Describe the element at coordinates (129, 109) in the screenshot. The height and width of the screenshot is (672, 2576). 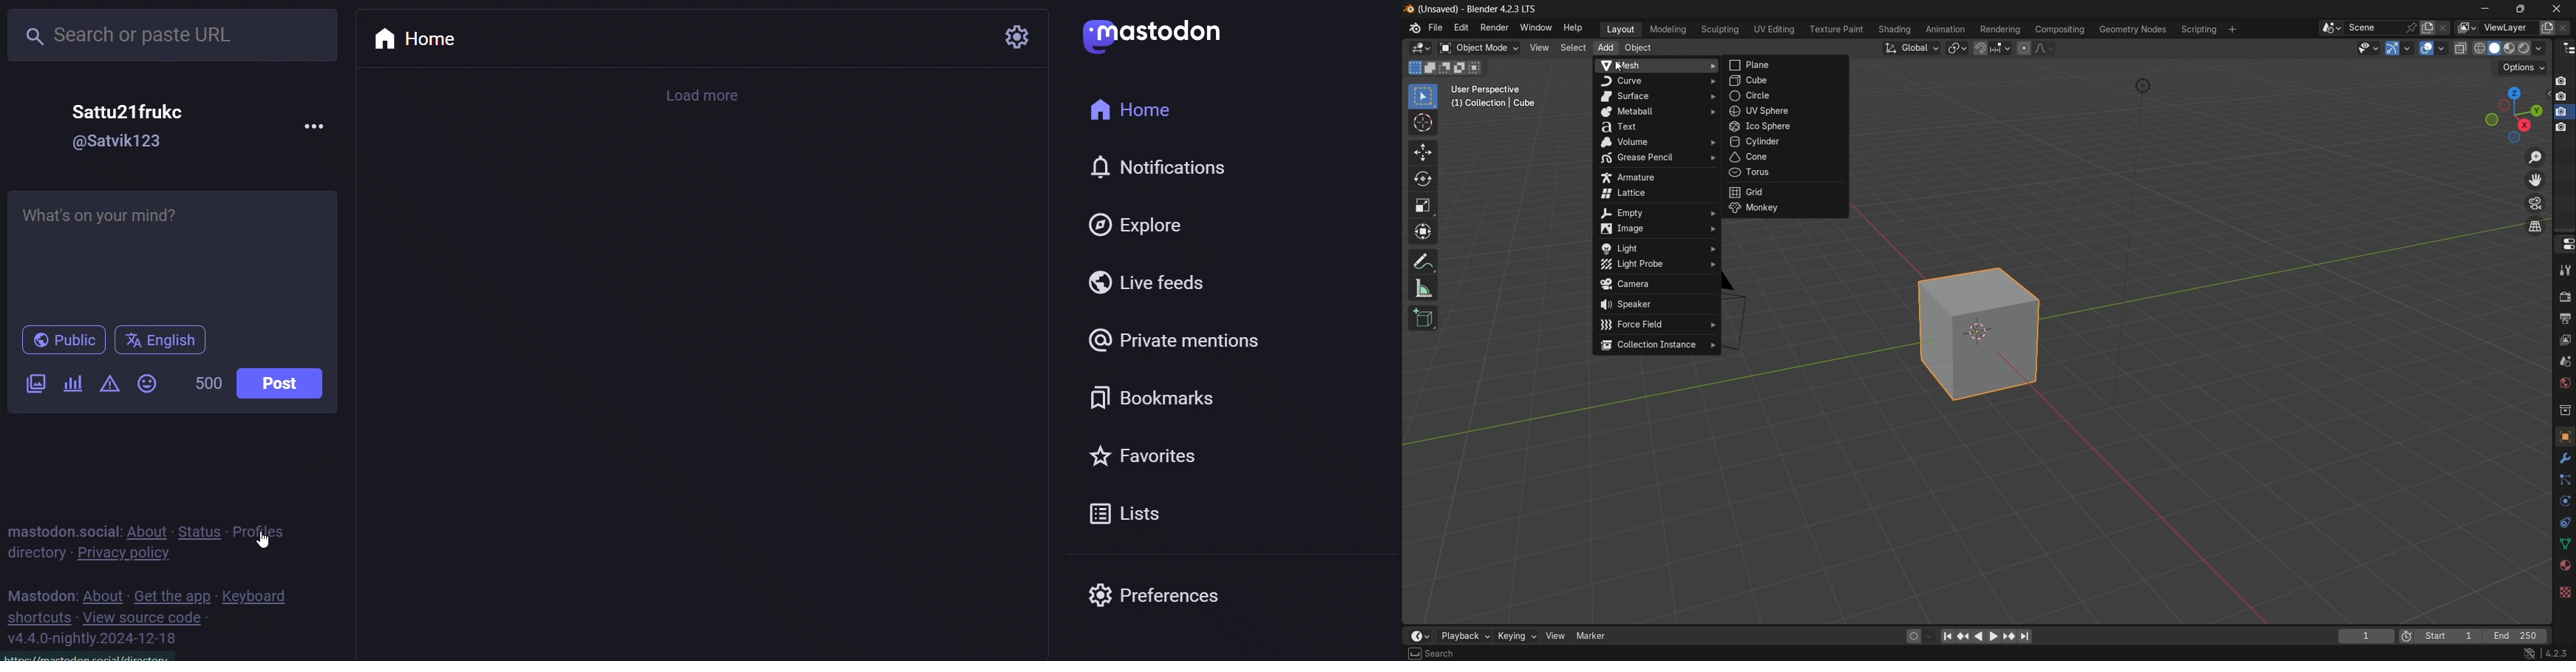
I see `user name` at that location.